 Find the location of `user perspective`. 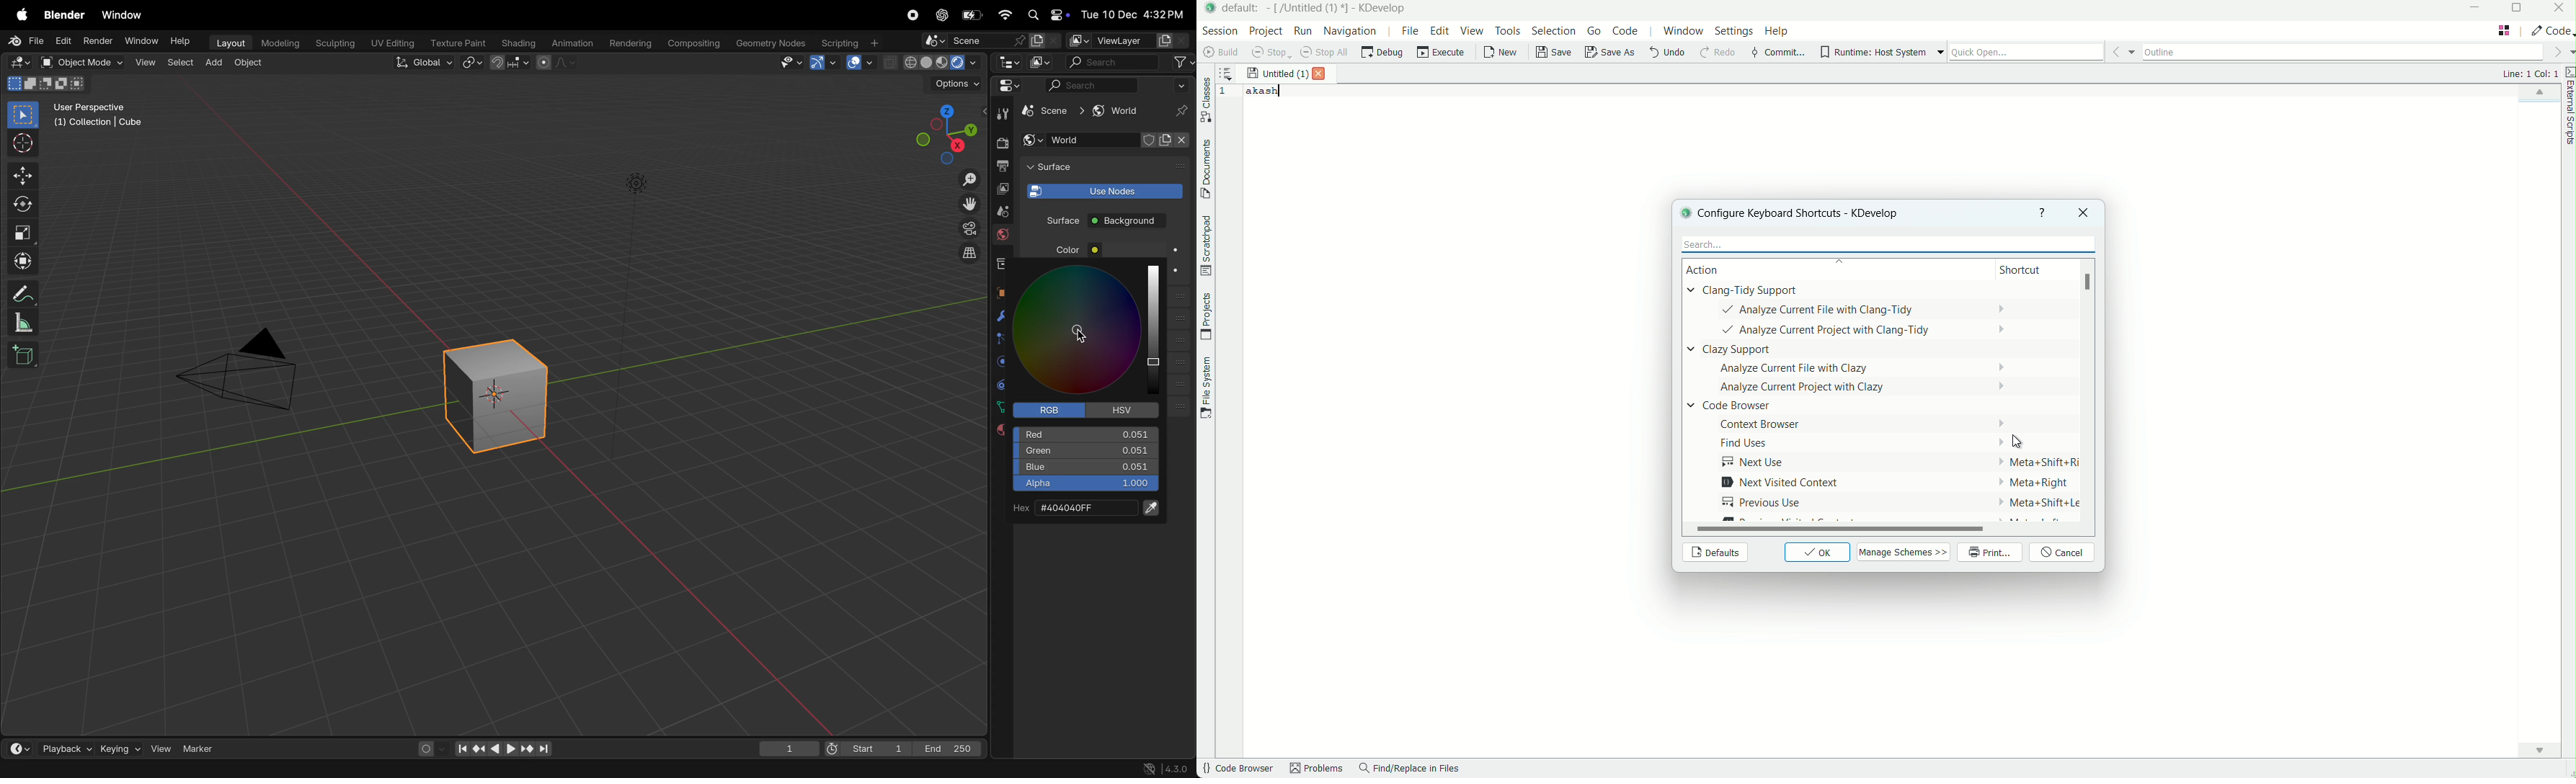

user perspective is located at coordinates (104, 117).